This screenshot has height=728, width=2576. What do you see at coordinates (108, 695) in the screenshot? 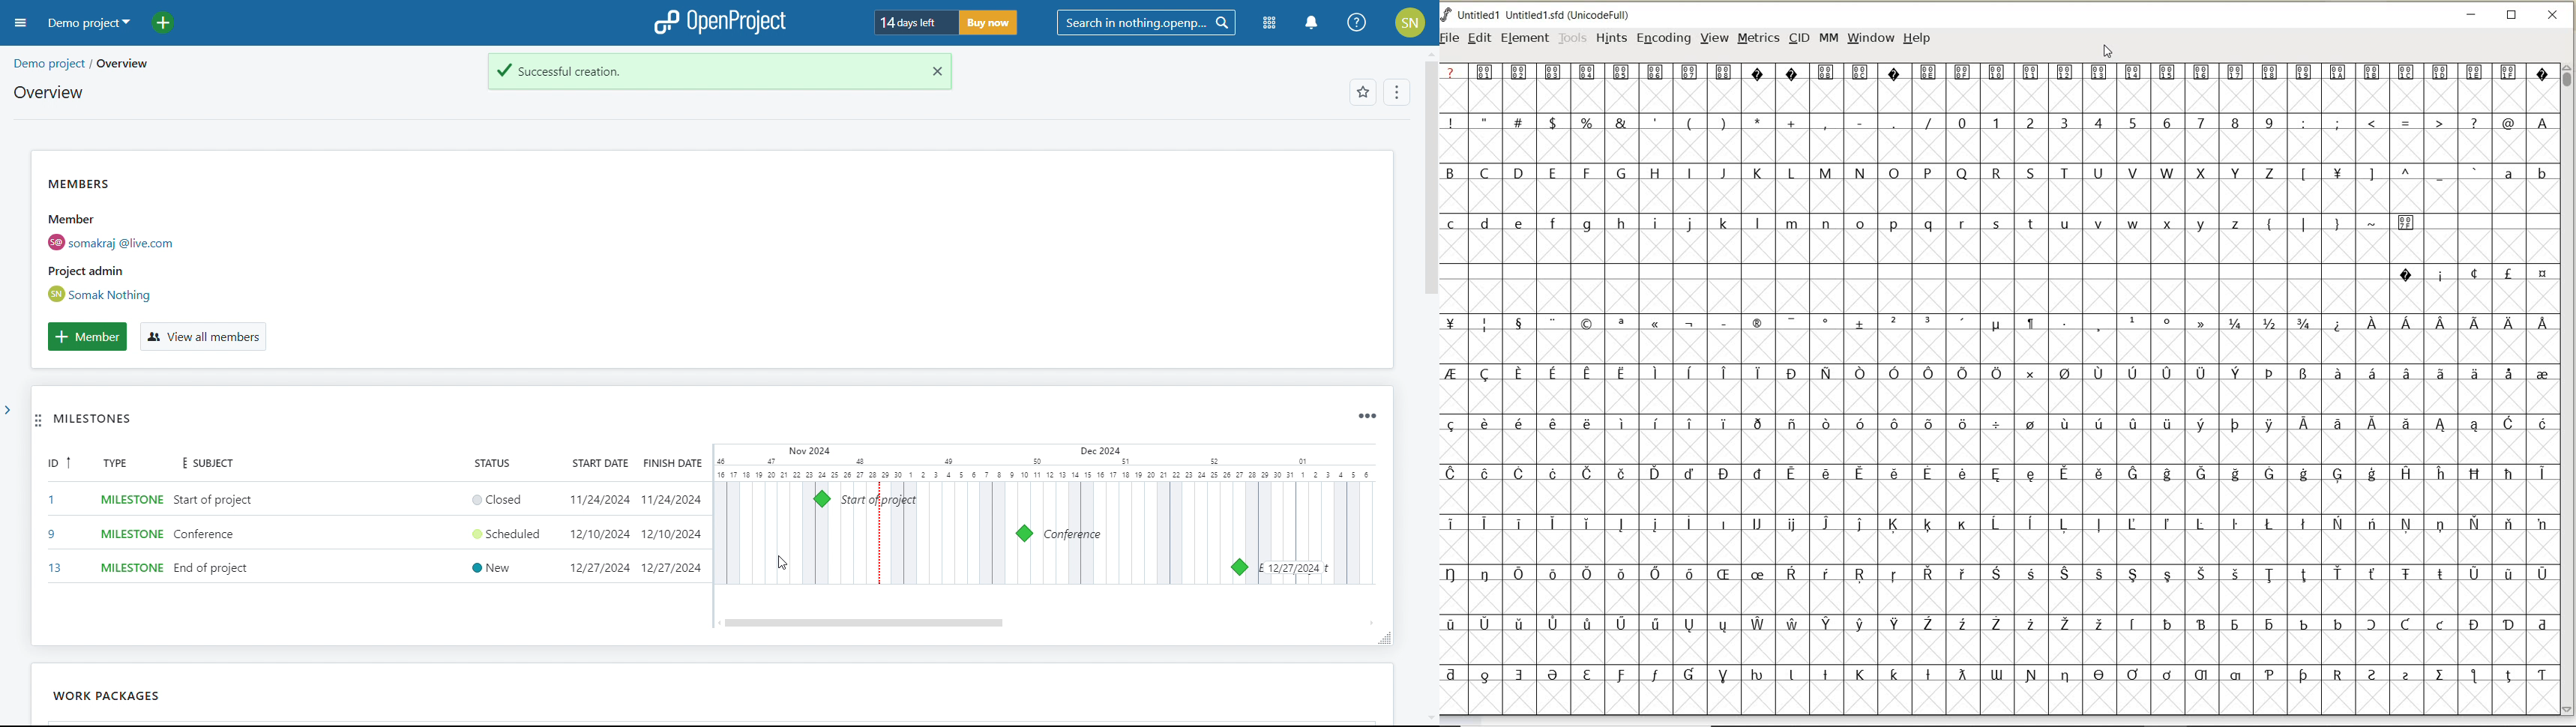
I see `work packages` at bounding box center [108, 695].